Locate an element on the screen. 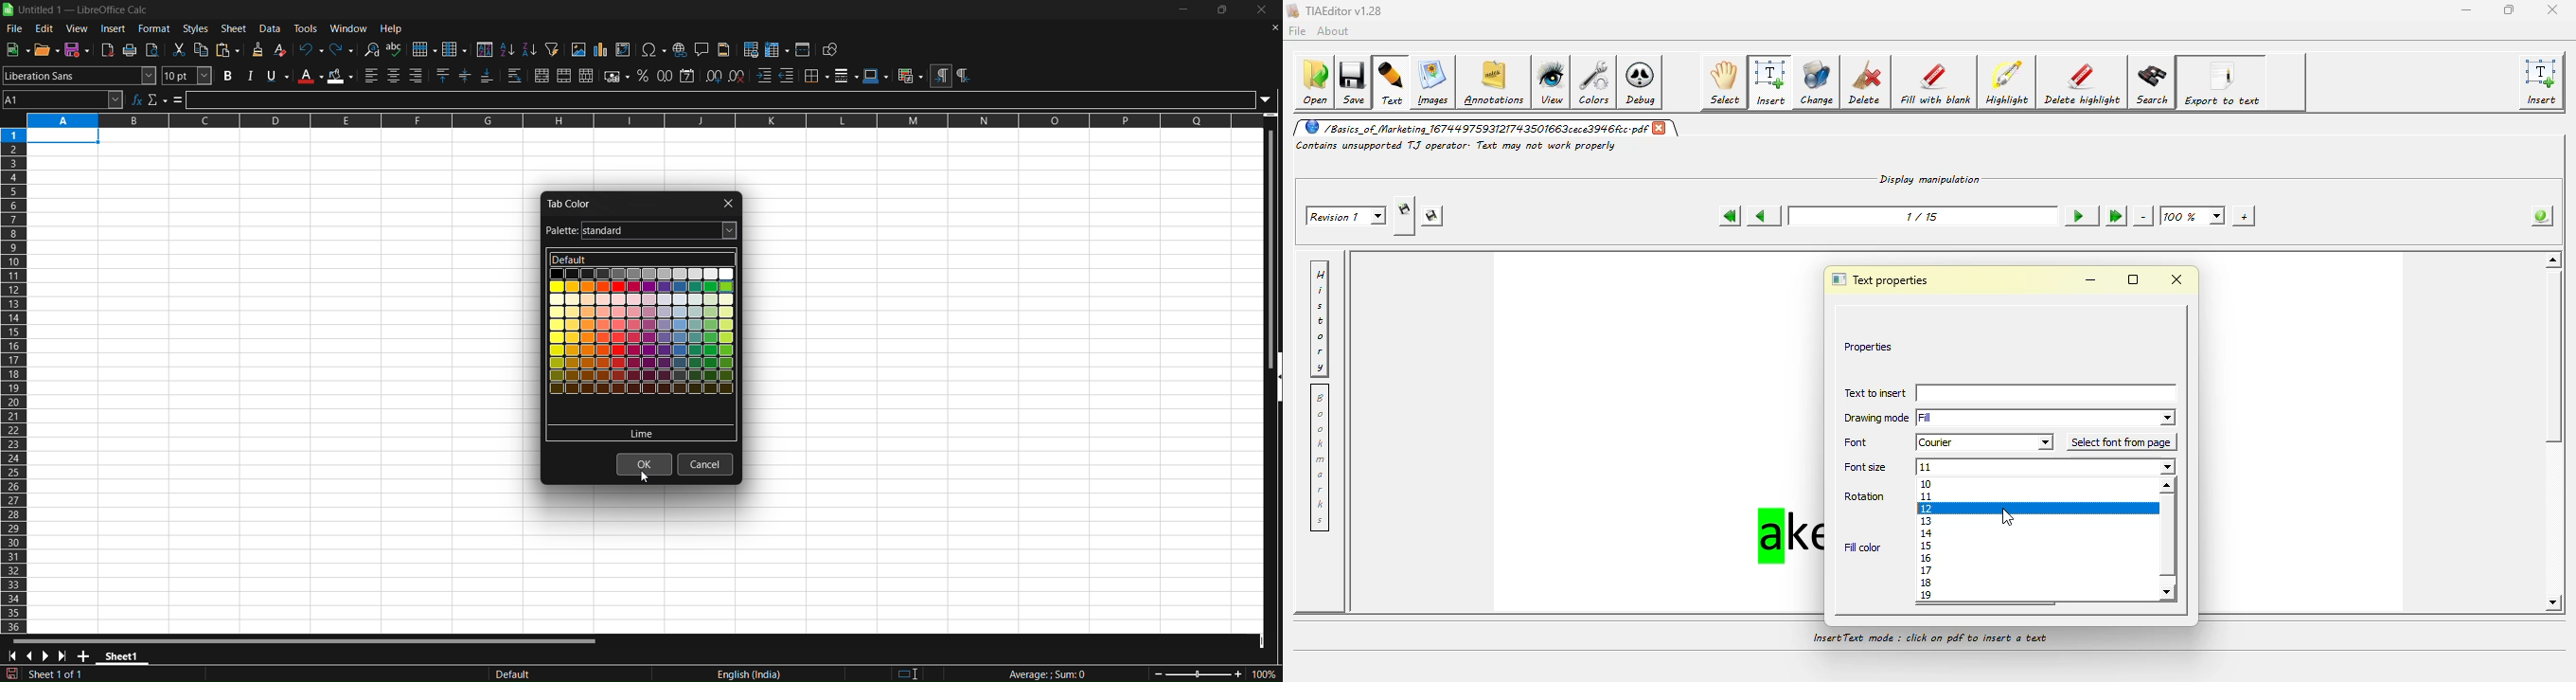 This screenshot has width=2576, height=700. add decimal place is located at coordinates (715, 75).